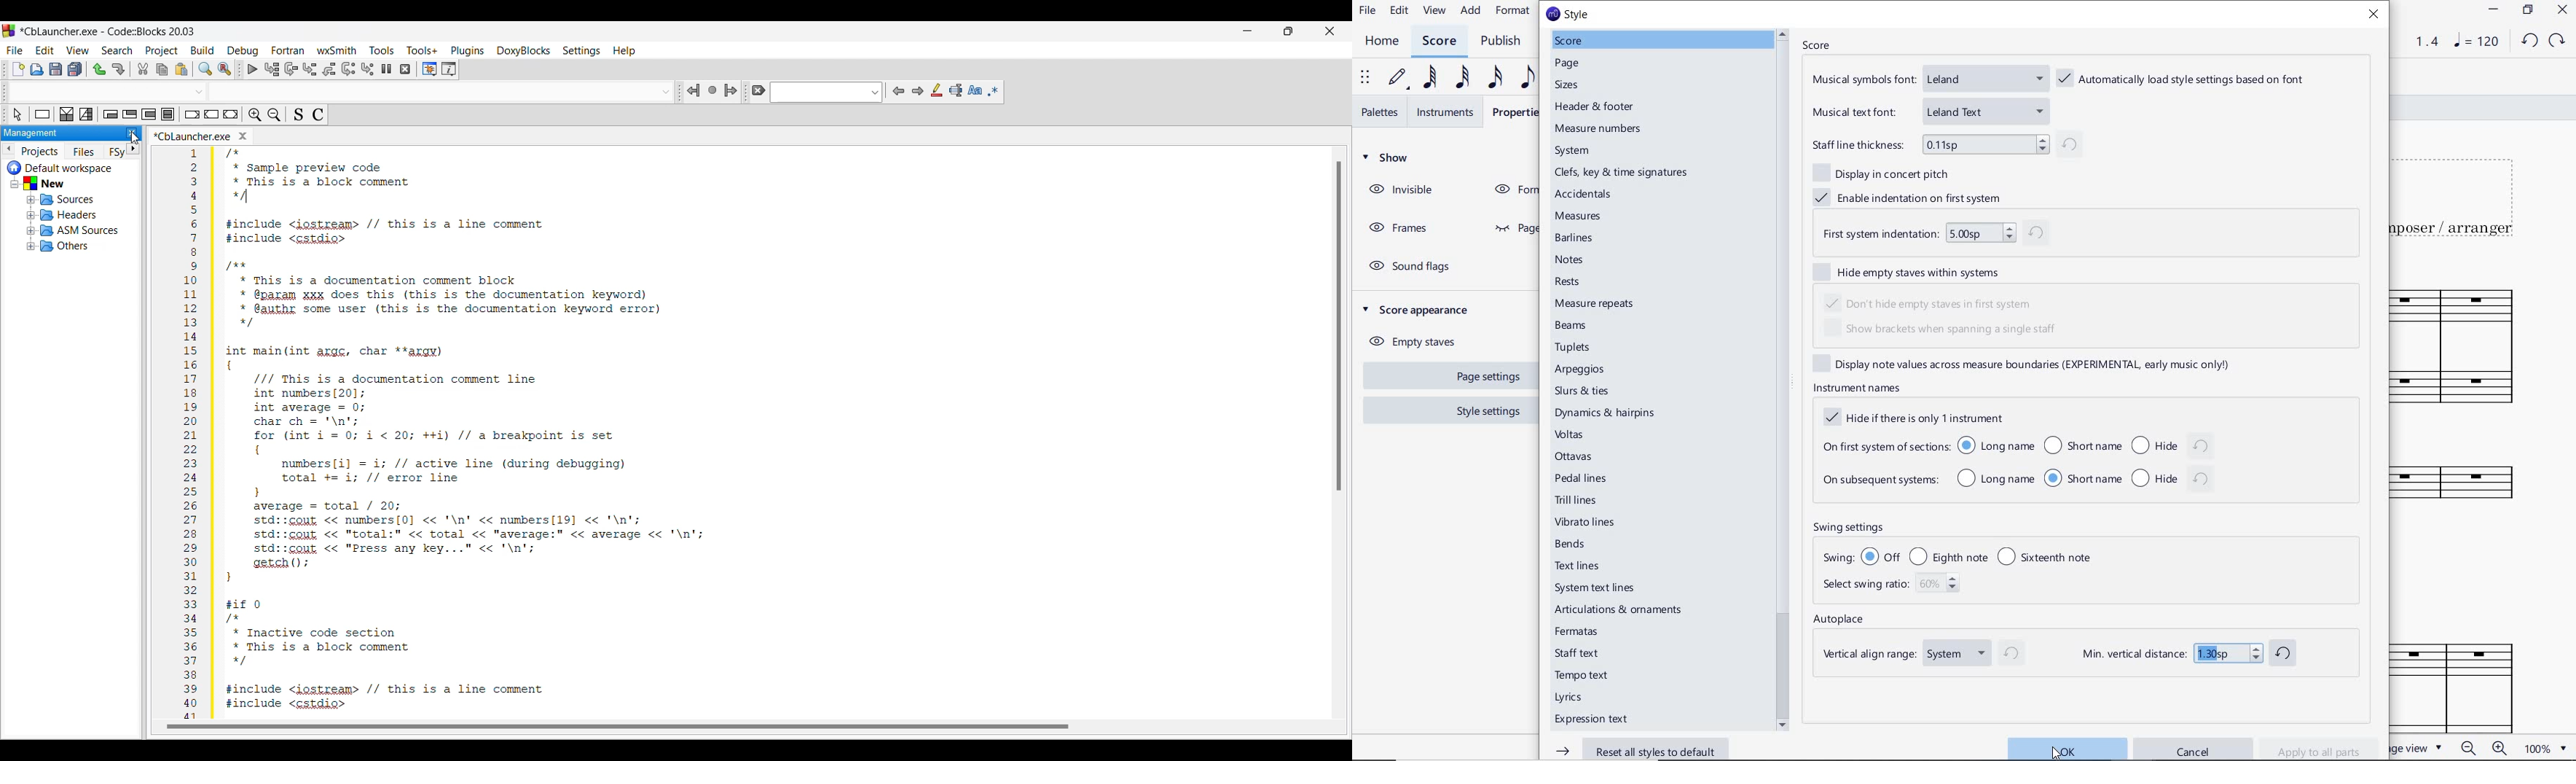  I want to click on SELECT TO MOVE, so click(1368, 77).